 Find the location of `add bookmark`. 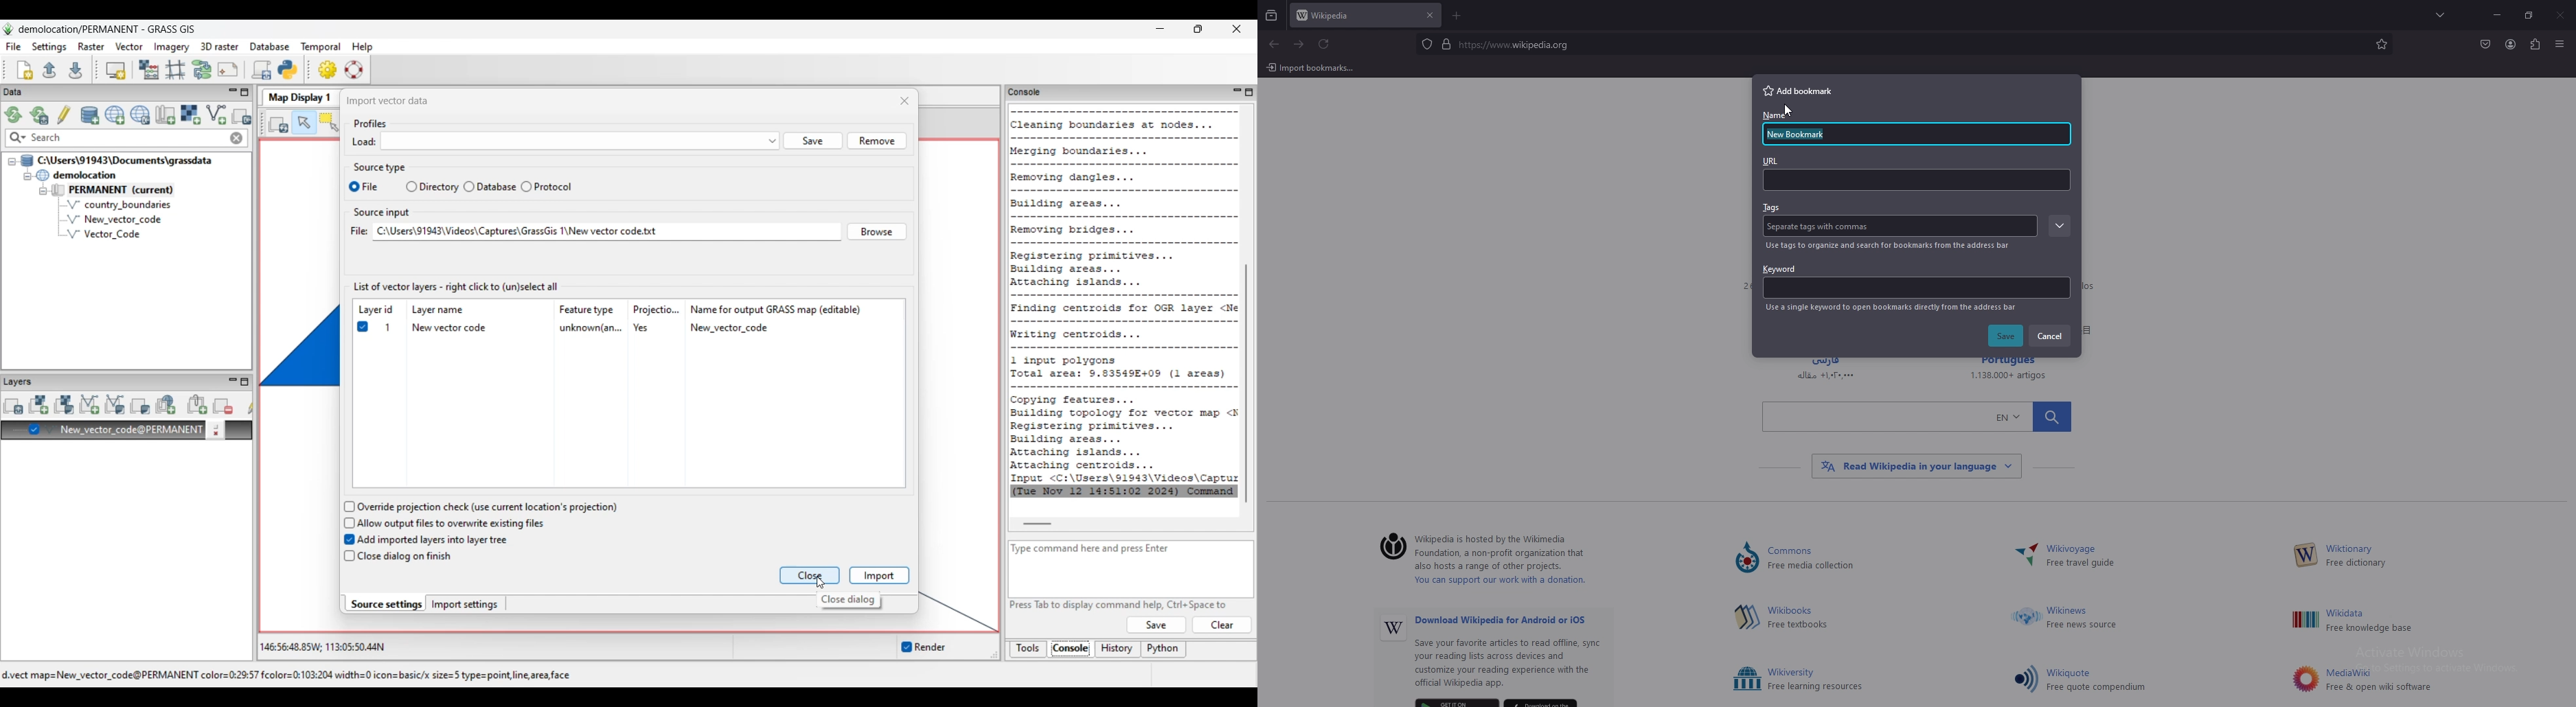

add bookmark is located at coordinates (1803, 90).